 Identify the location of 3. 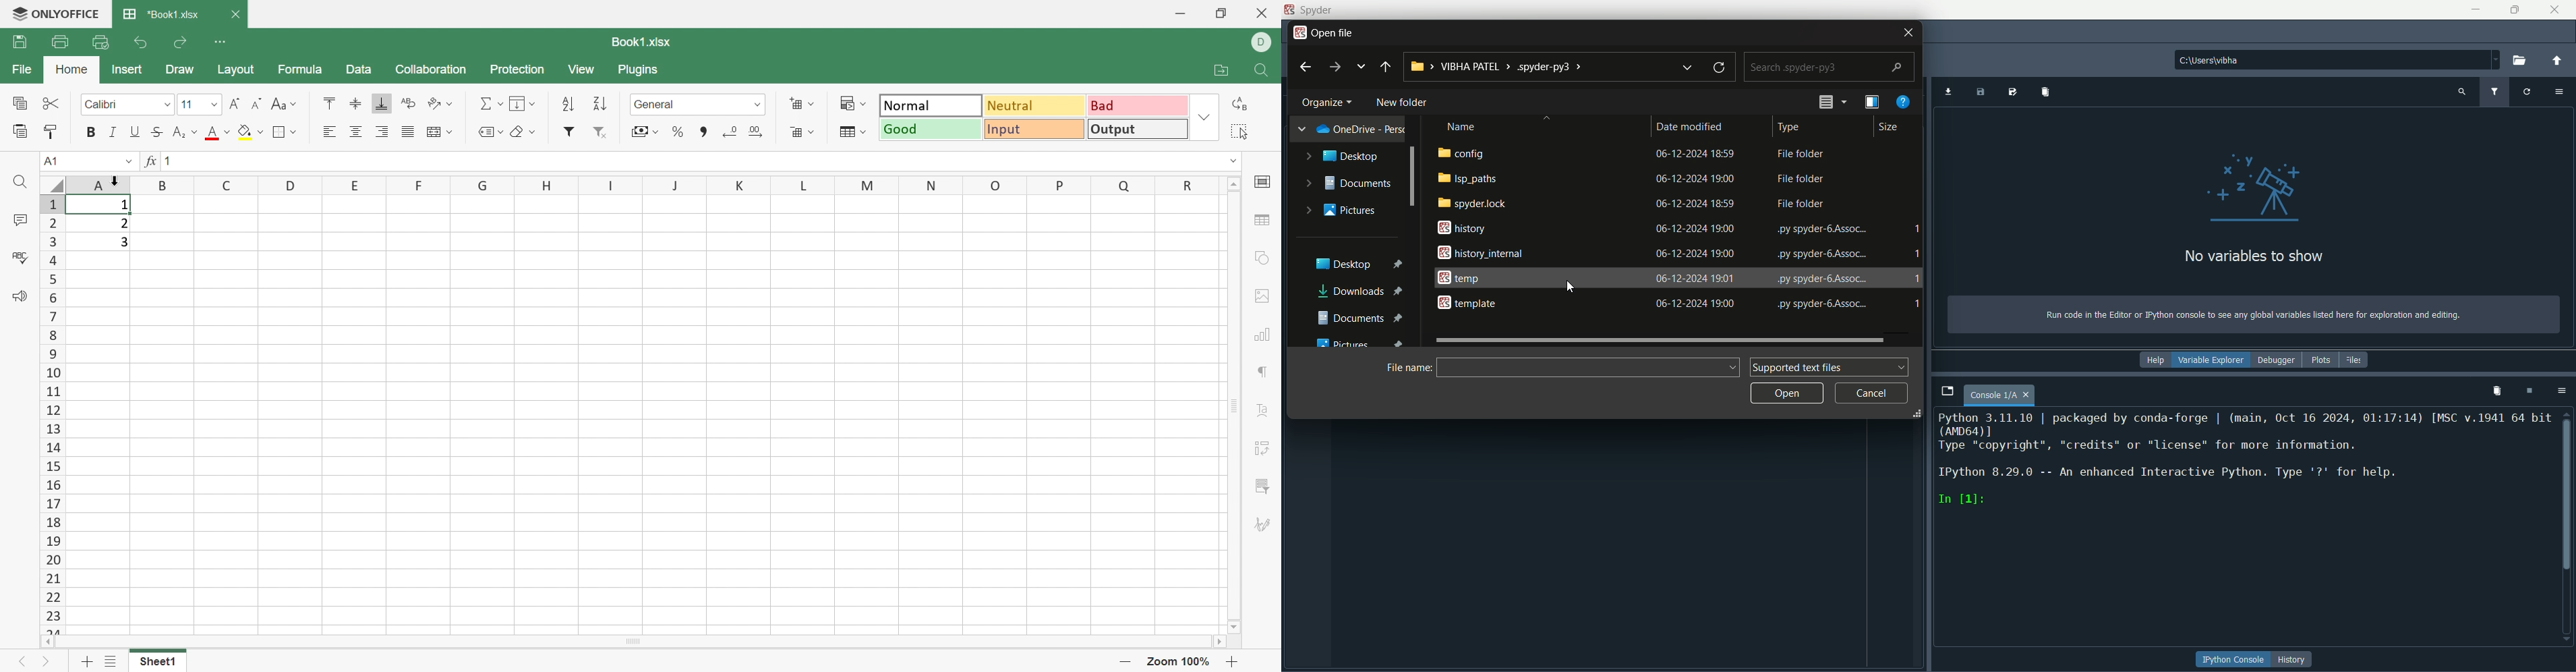
(124, 241).